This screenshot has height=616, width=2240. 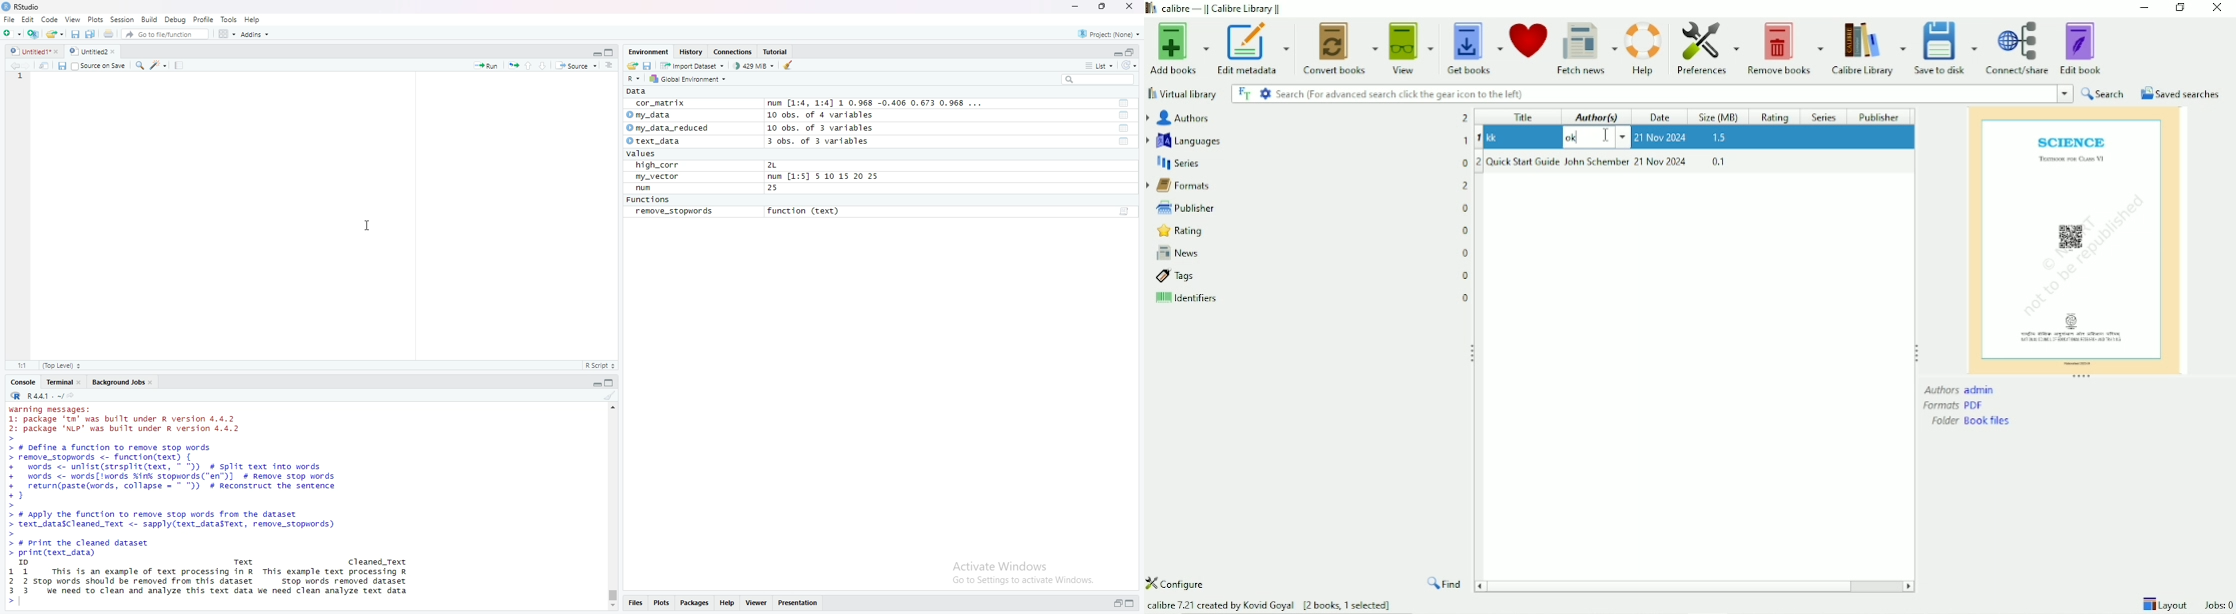 I want to click on Presentation, so click(x=798, y=603).